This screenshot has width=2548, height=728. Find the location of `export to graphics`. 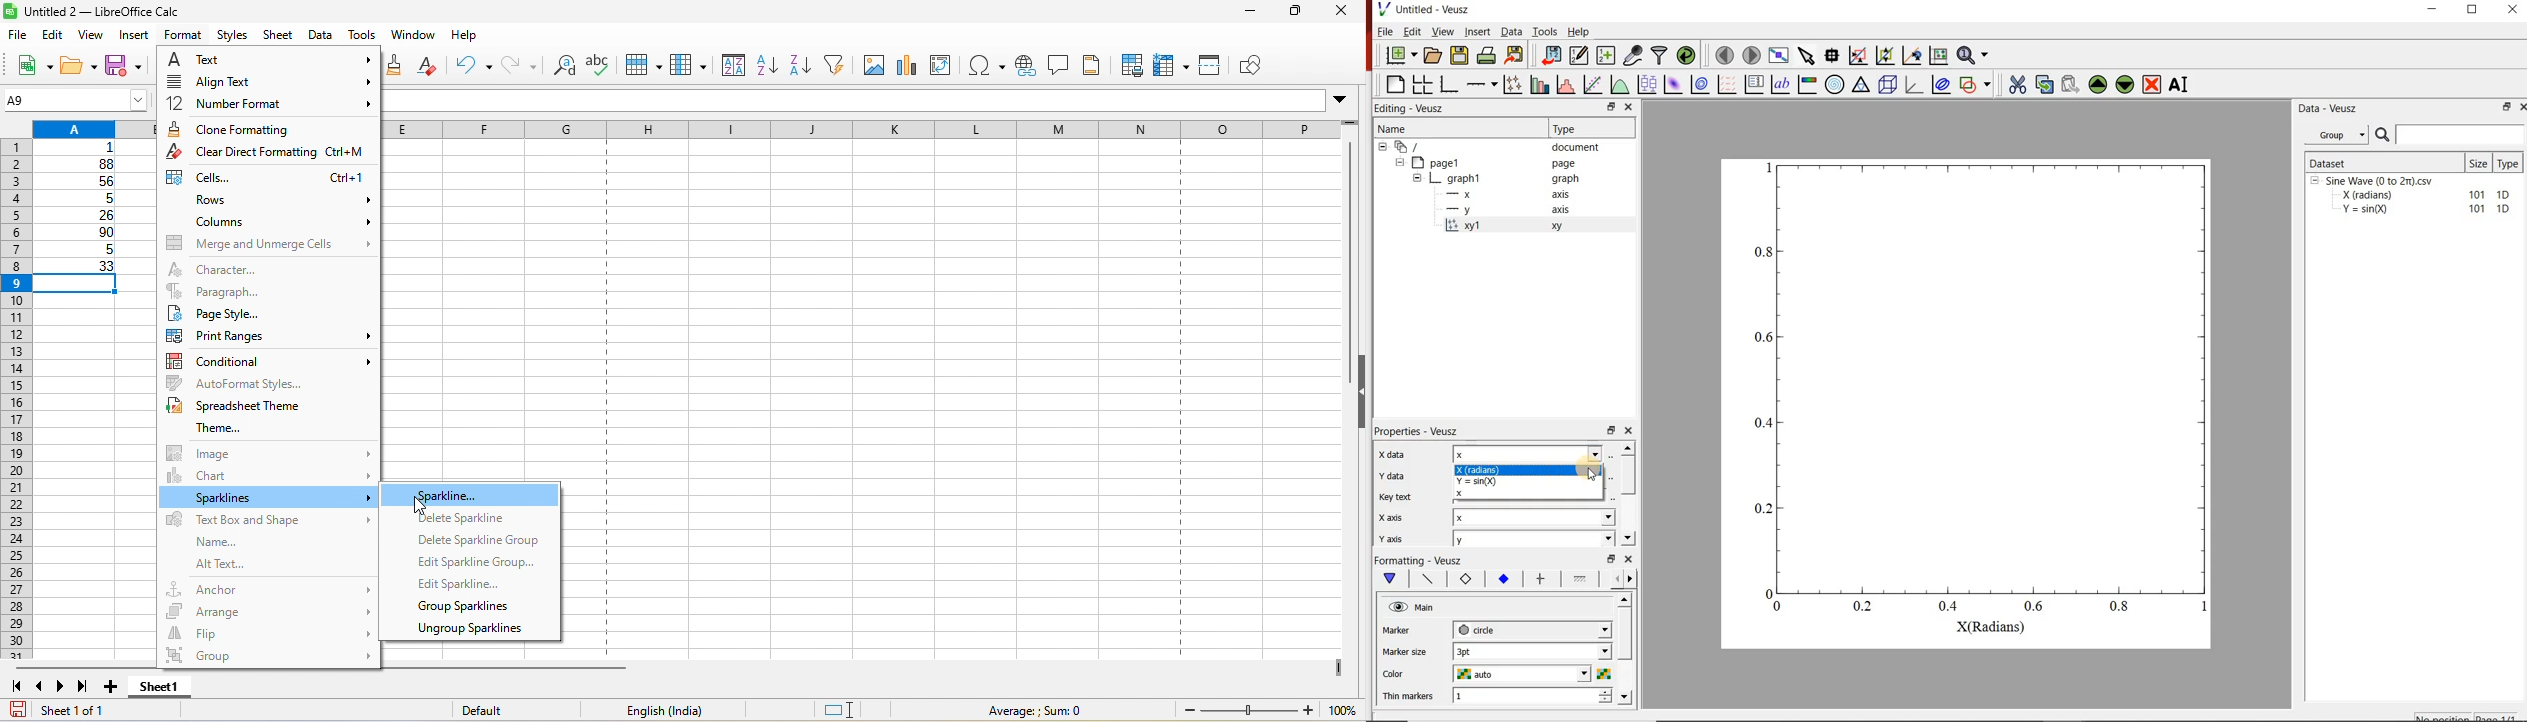

export to graphics is located at coordinates (1516, 55).